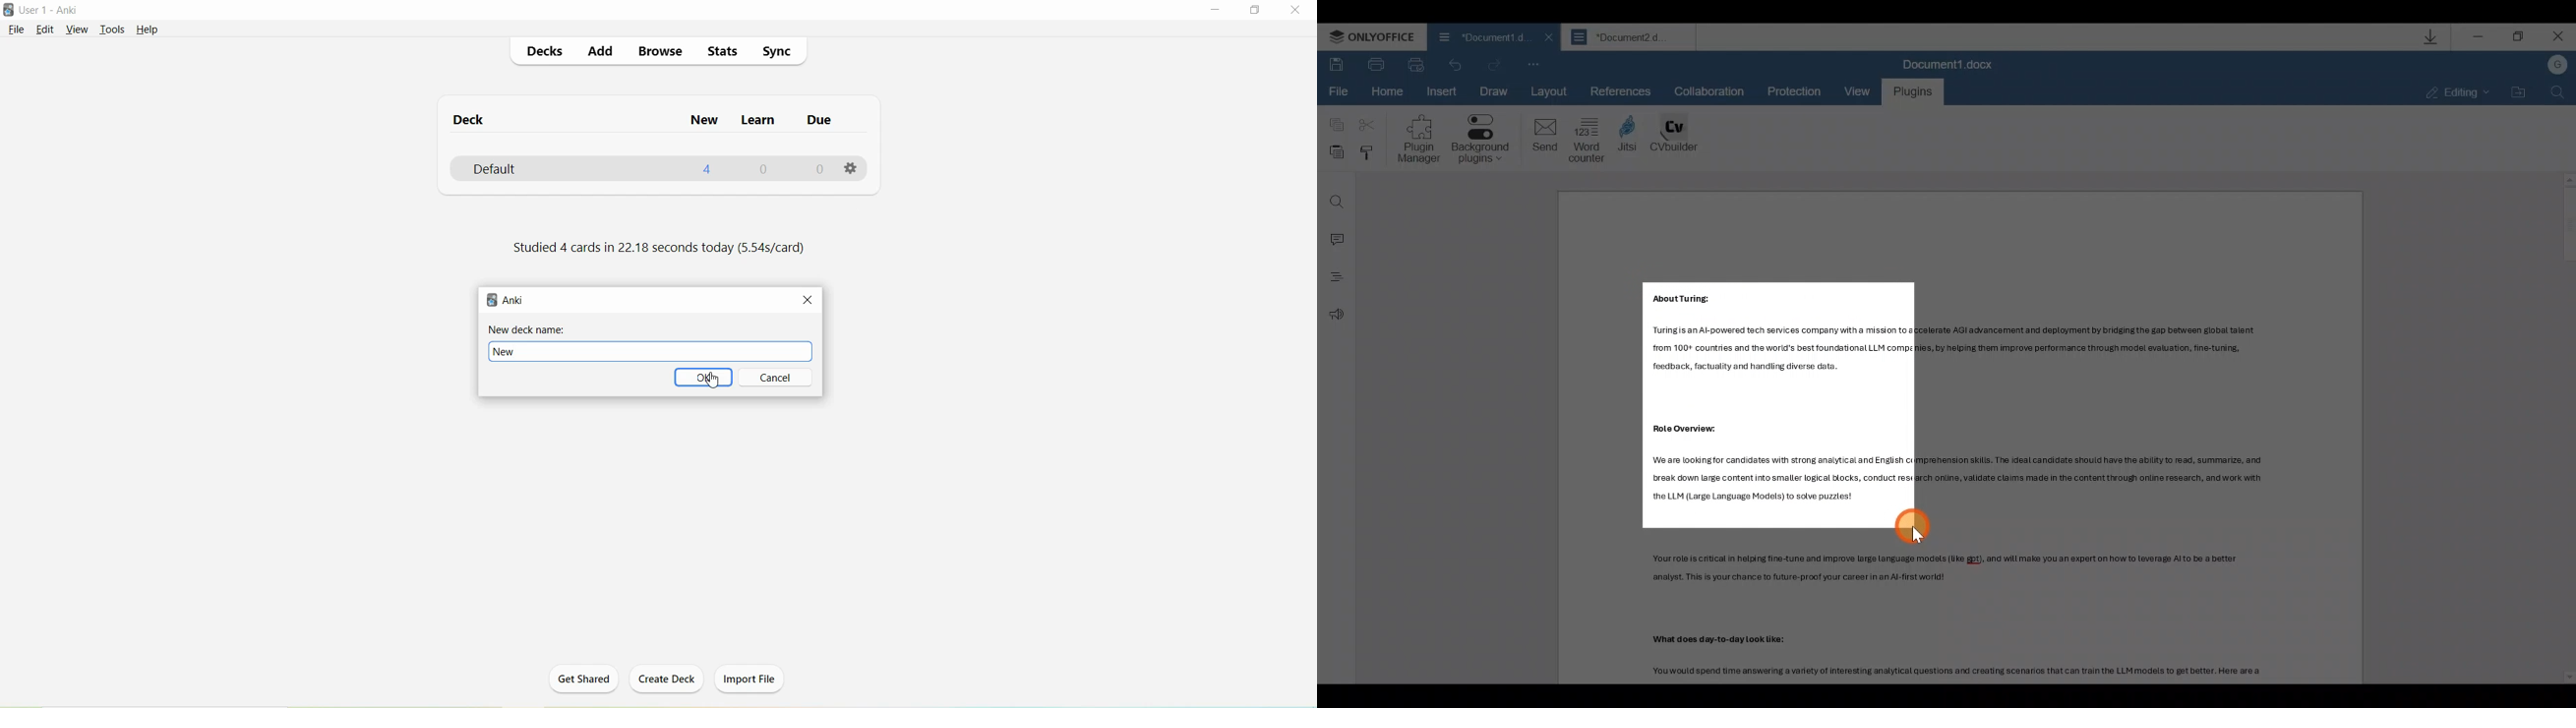 The image size is (2576, 728). I want to click on Close, so click(1298, 11).